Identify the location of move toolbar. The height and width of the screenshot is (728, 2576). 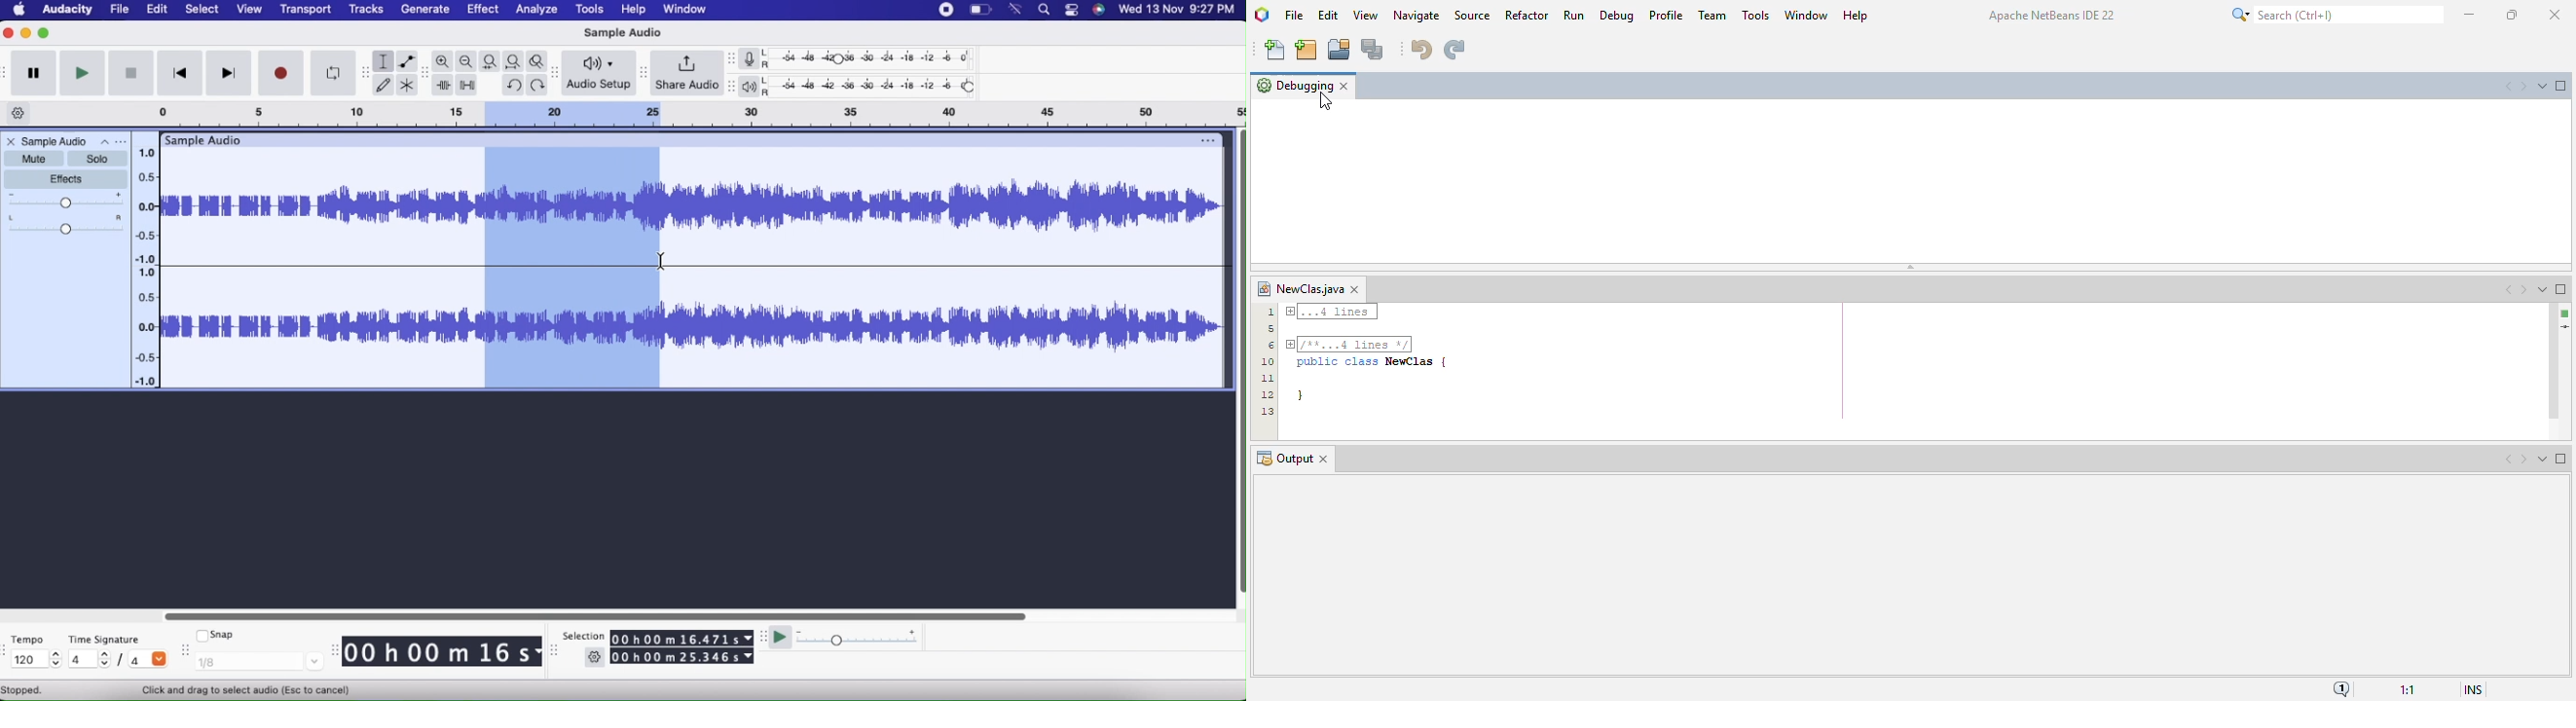
(7, 73).